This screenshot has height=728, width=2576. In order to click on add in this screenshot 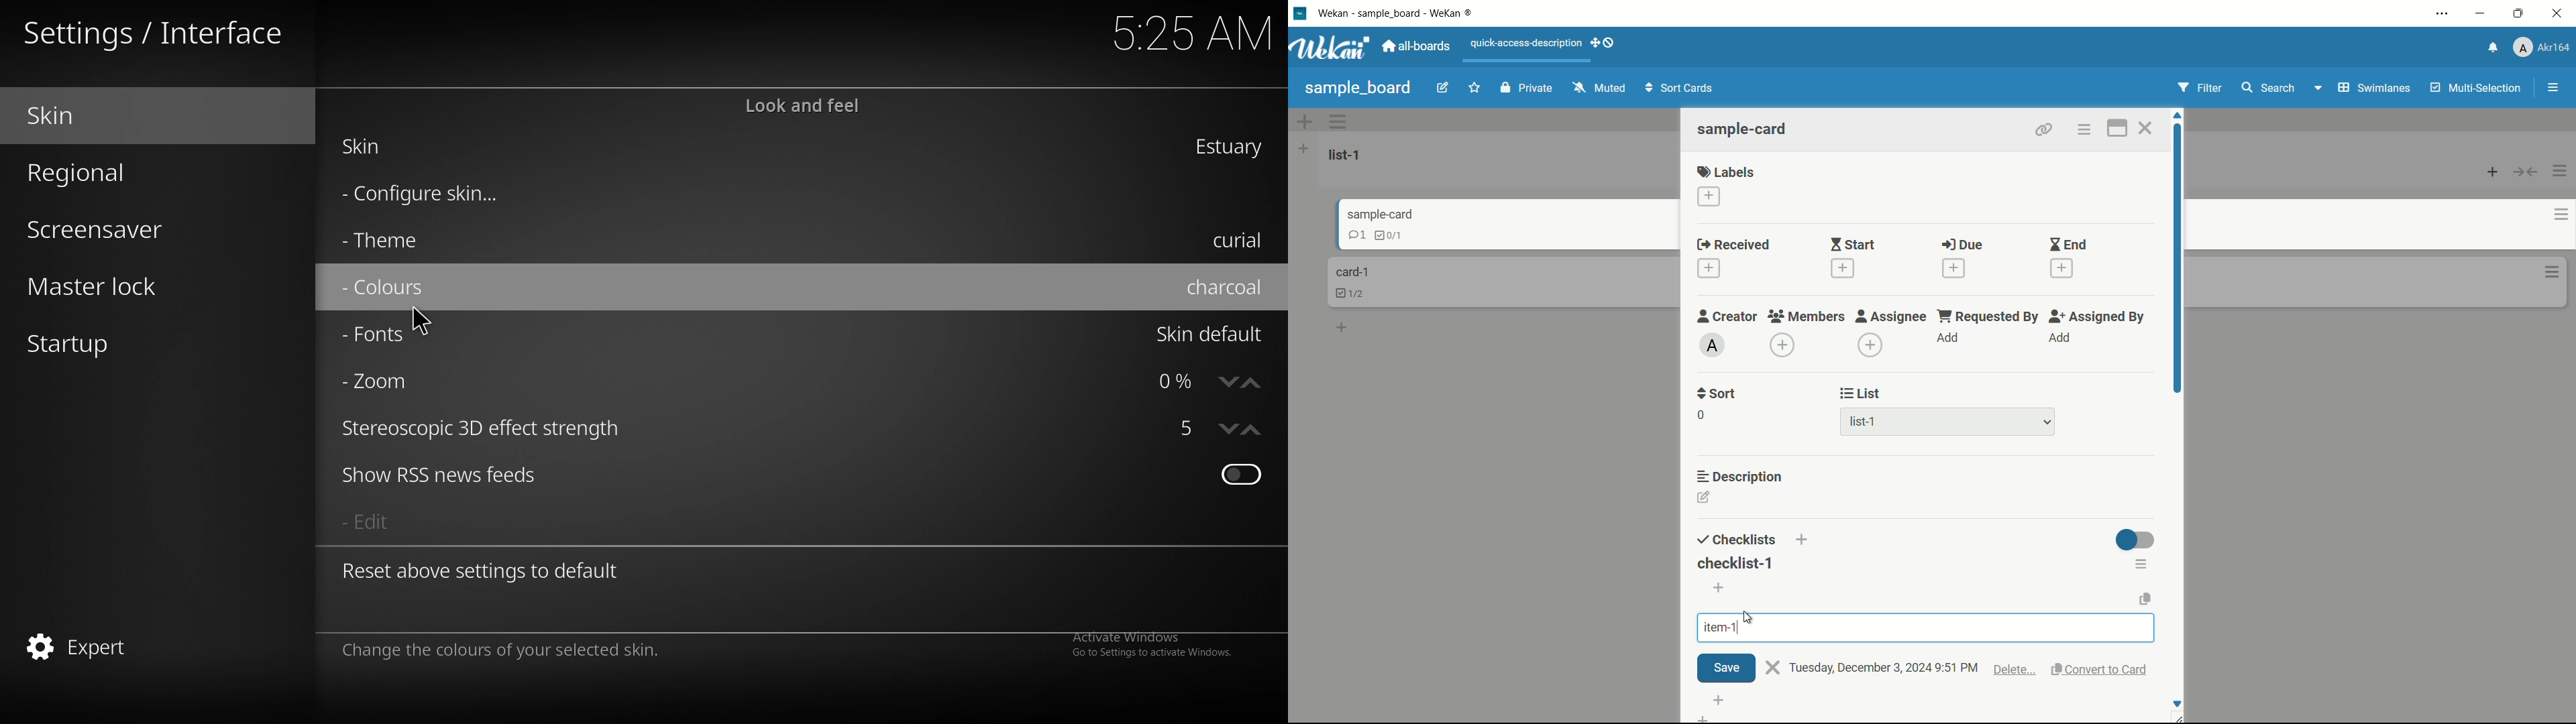, I will do `click(1949, 337)`.